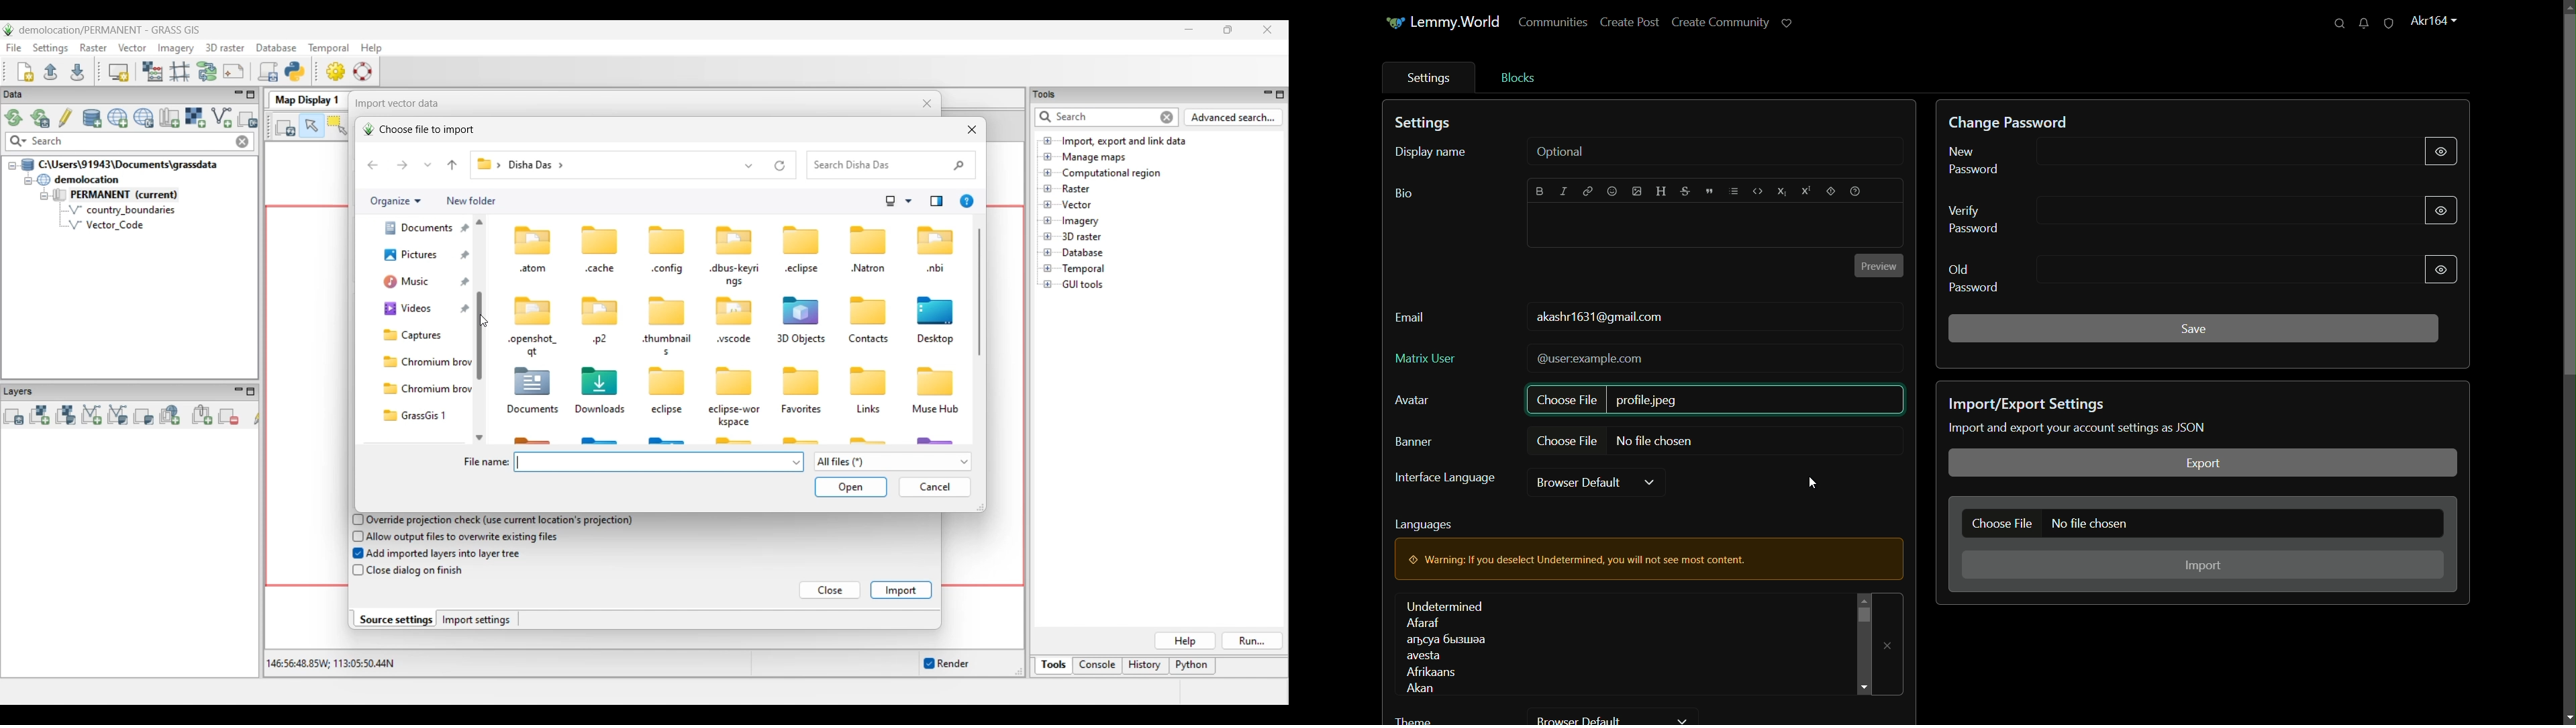 This screenshot has width=2576, height=728. What do you see at coordinates (2440, 148) in the screenshot?
I see `show` at bounding box center [2440, 148].